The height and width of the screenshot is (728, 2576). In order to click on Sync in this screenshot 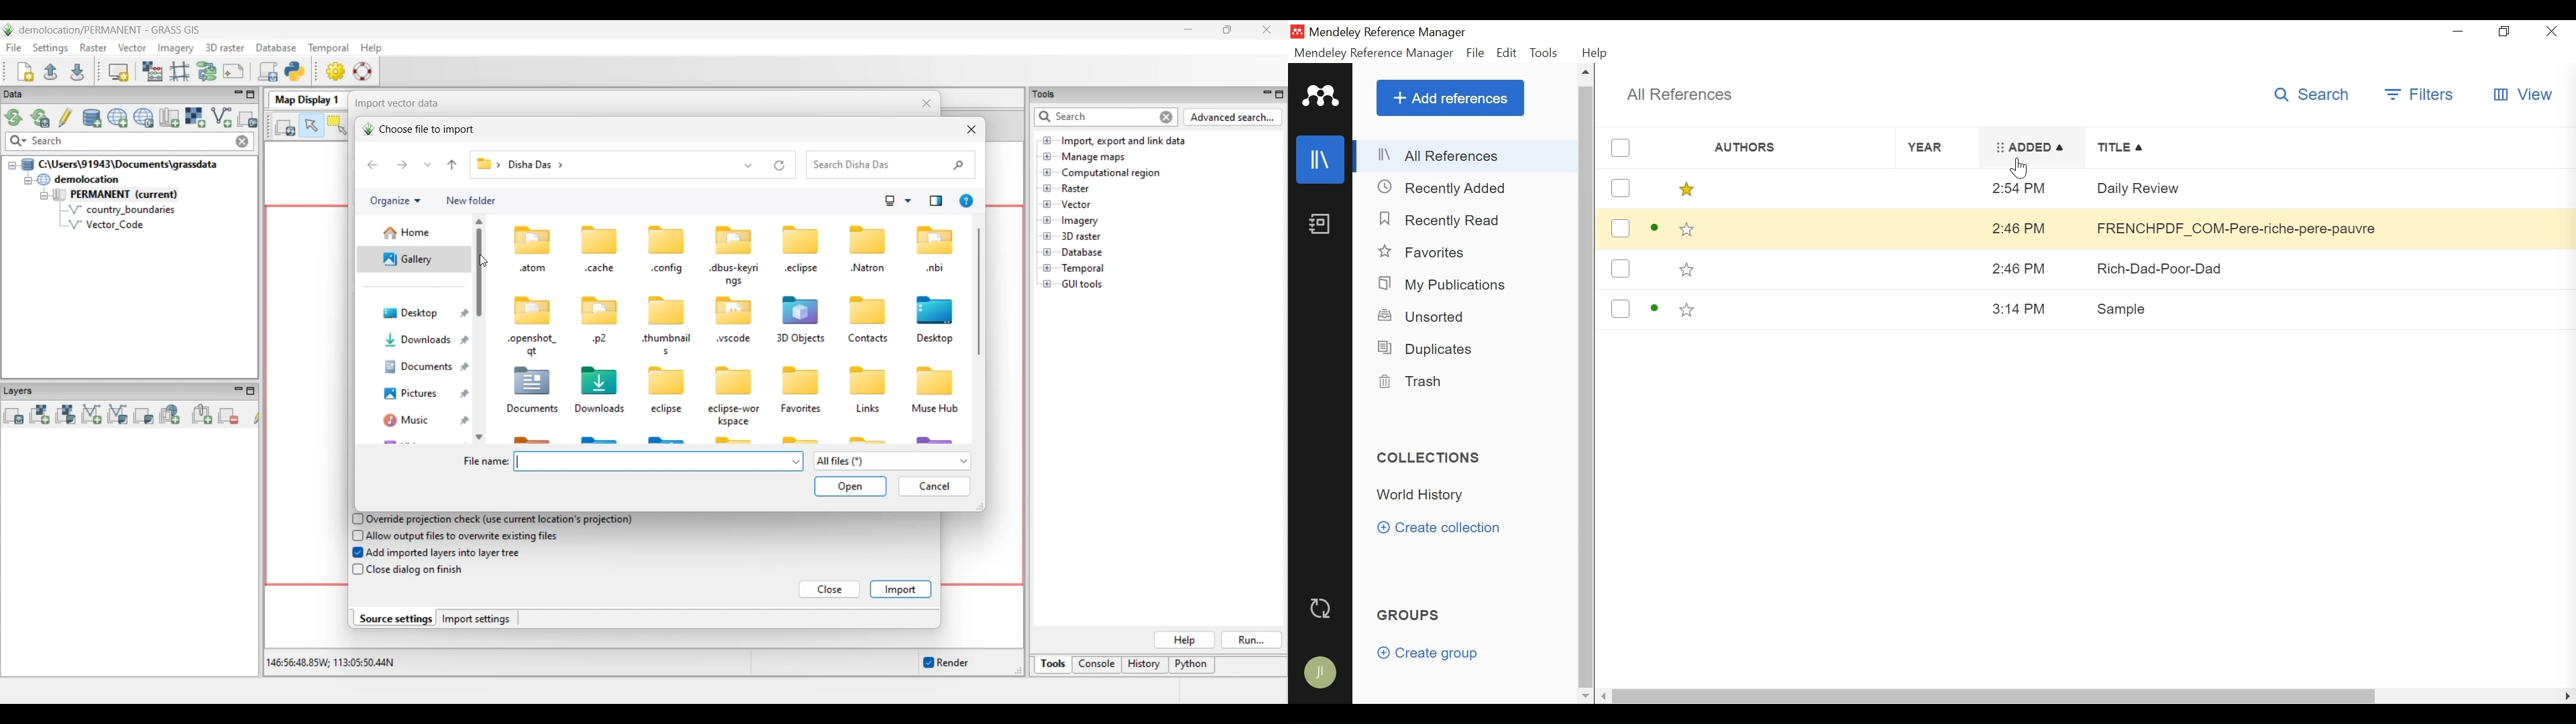, I will do `click(1321, 608)`.